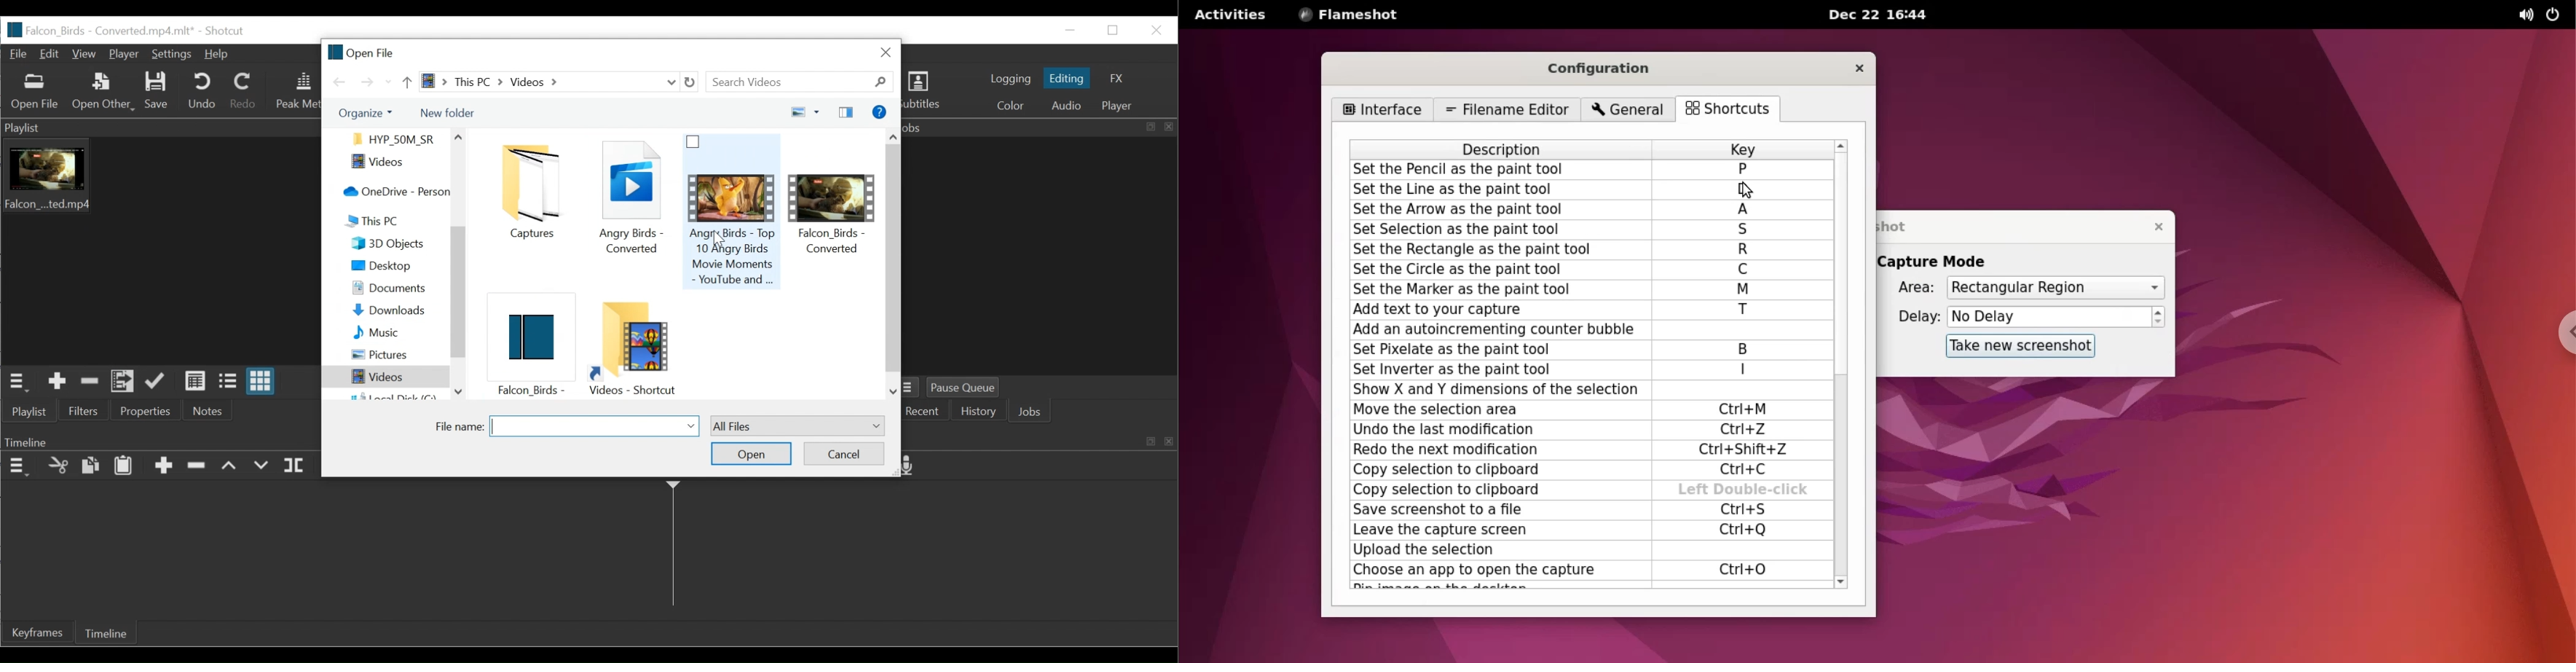 This screenshot has width=2576, height=672. Describe the element at coordinates (528, 348) in the screenshot. I see `flcon _ birds -` at that location.